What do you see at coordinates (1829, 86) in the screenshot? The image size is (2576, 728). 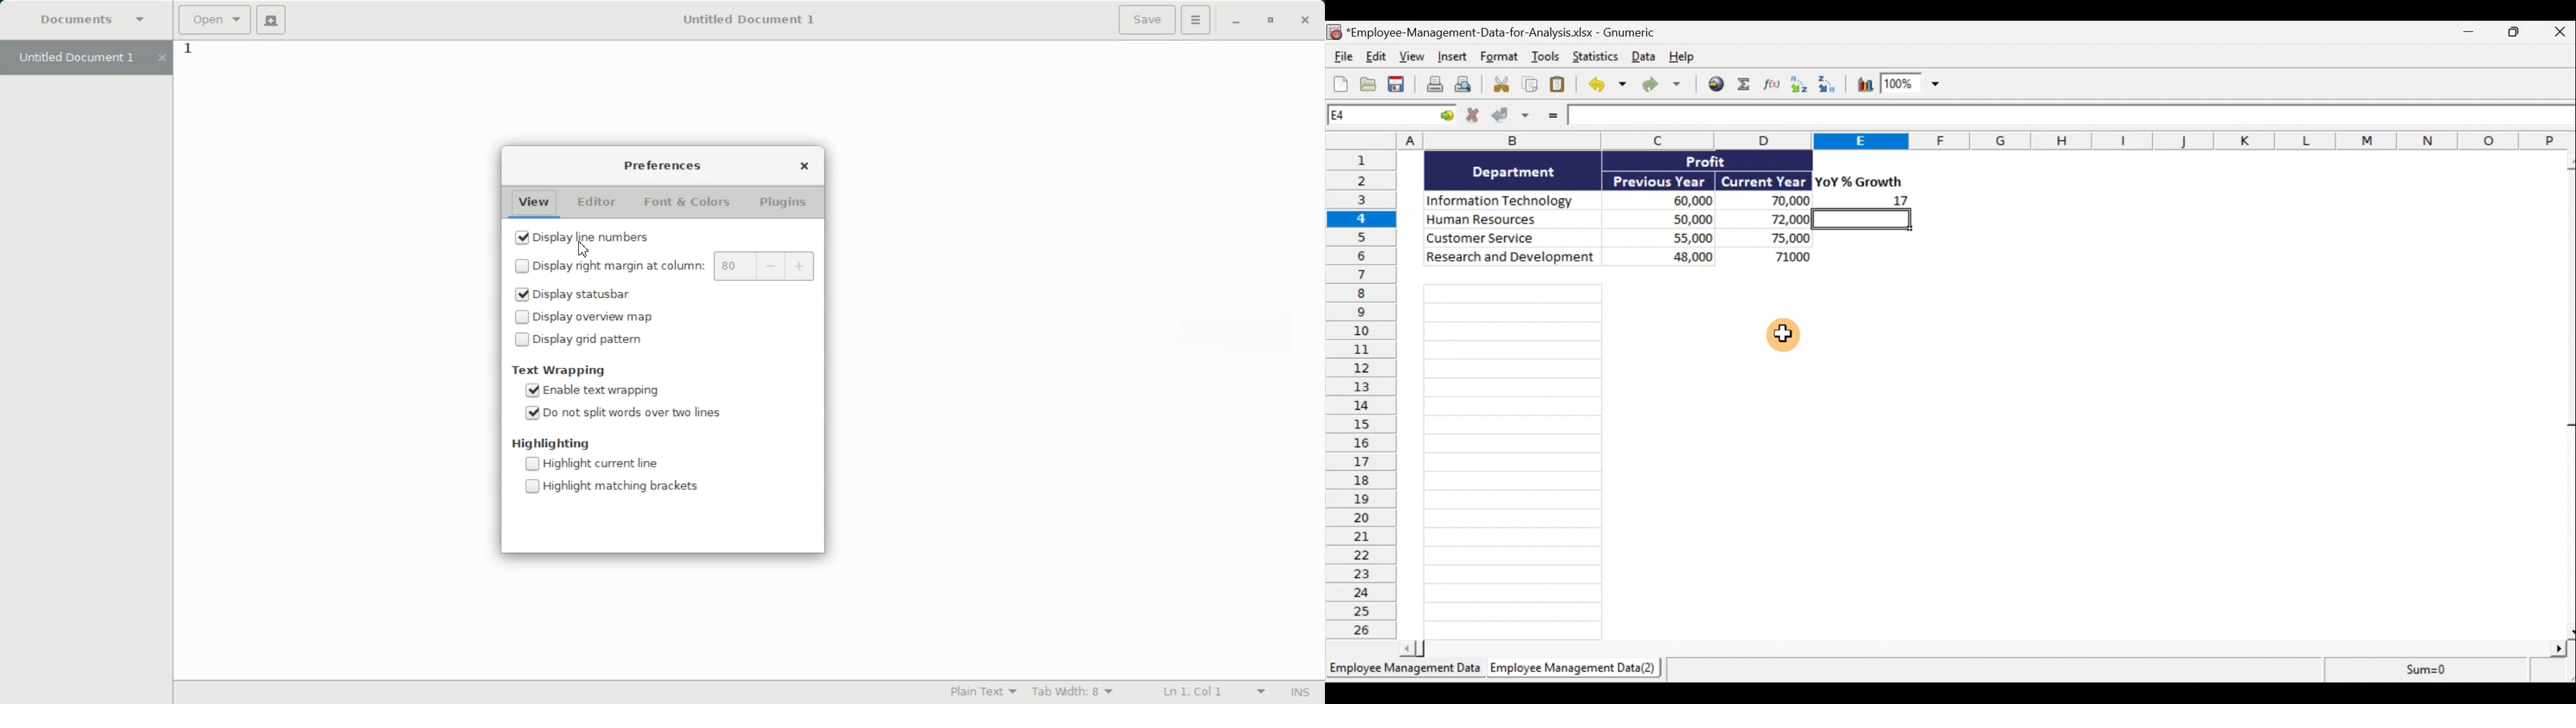 I see `Sort Descending` at bounding box center [1829, 86].